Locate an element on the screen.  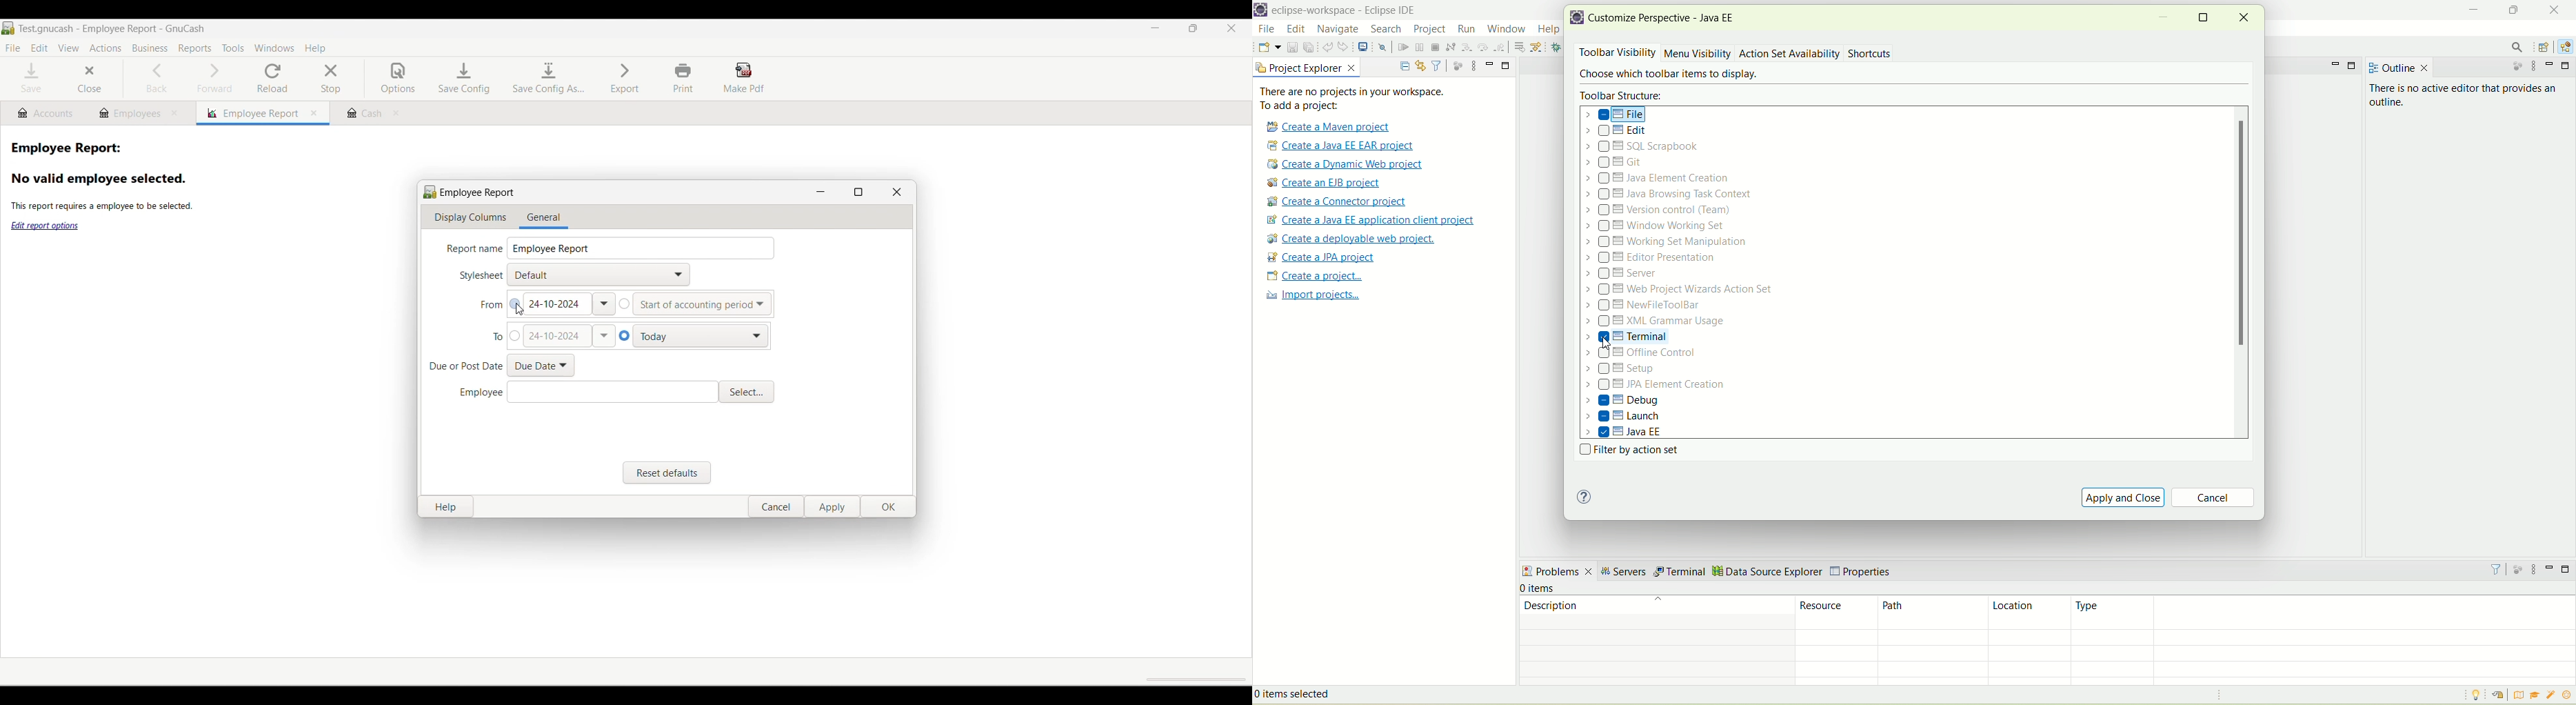
help is located at coordinates (1584, 497).